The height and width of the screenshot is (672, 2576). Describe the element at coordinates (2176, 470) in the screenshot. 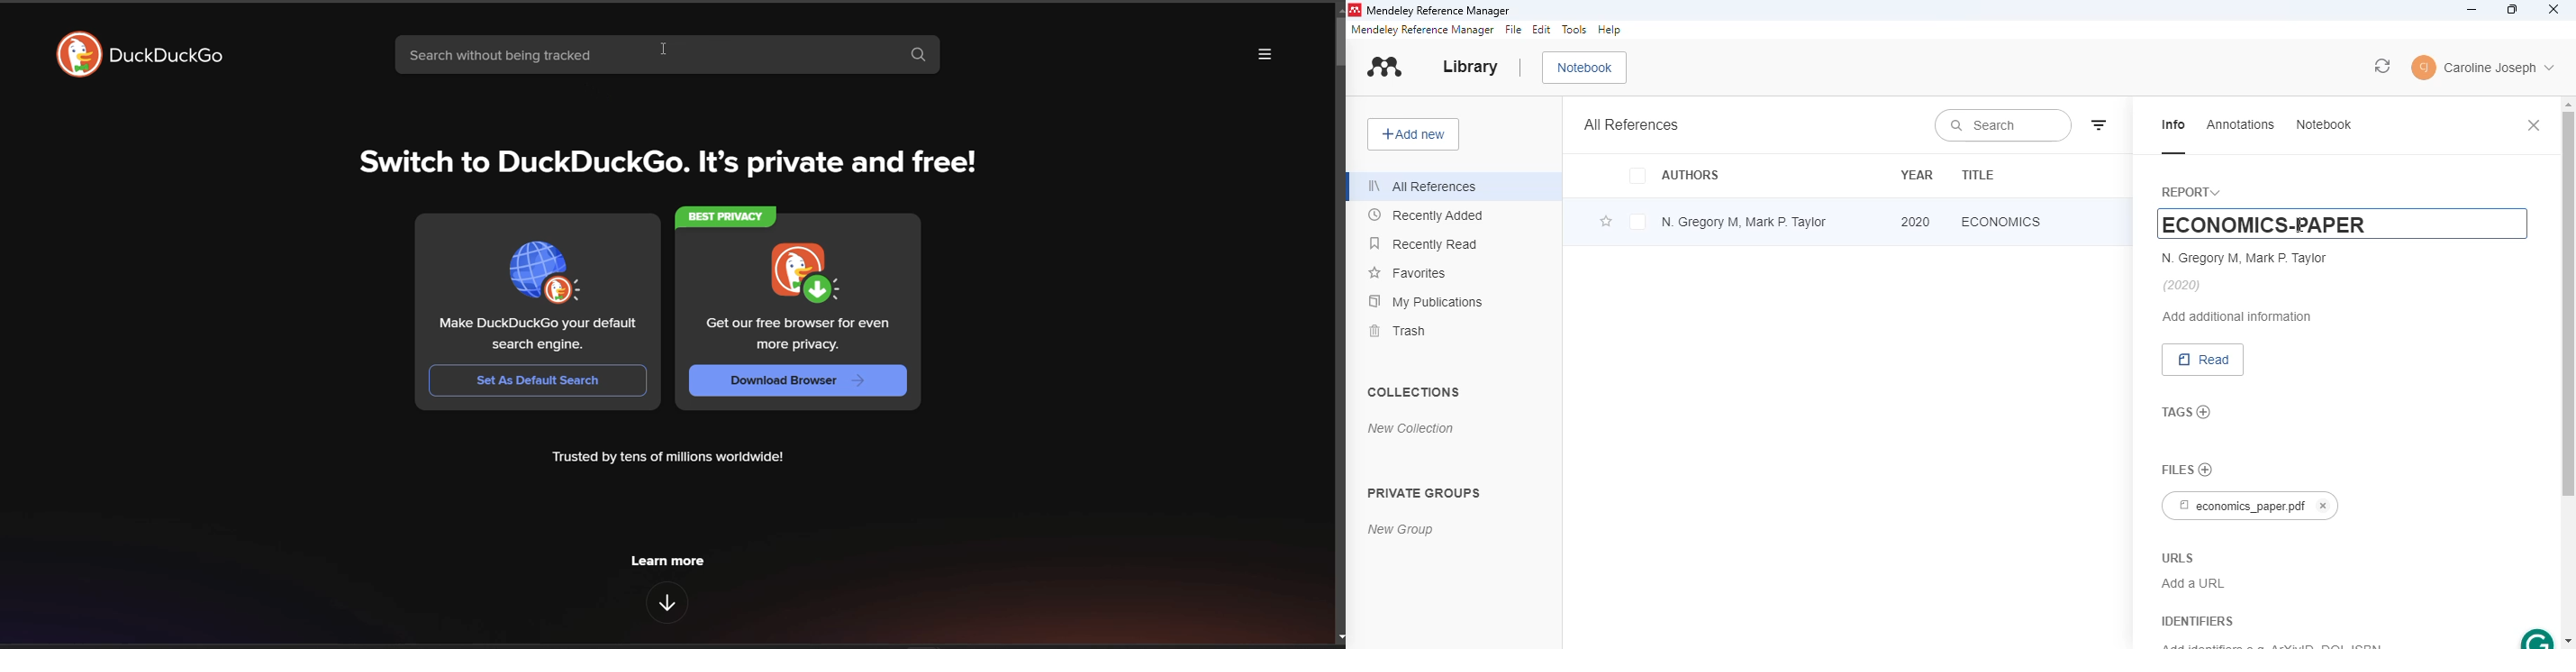

I see `files` at that location.